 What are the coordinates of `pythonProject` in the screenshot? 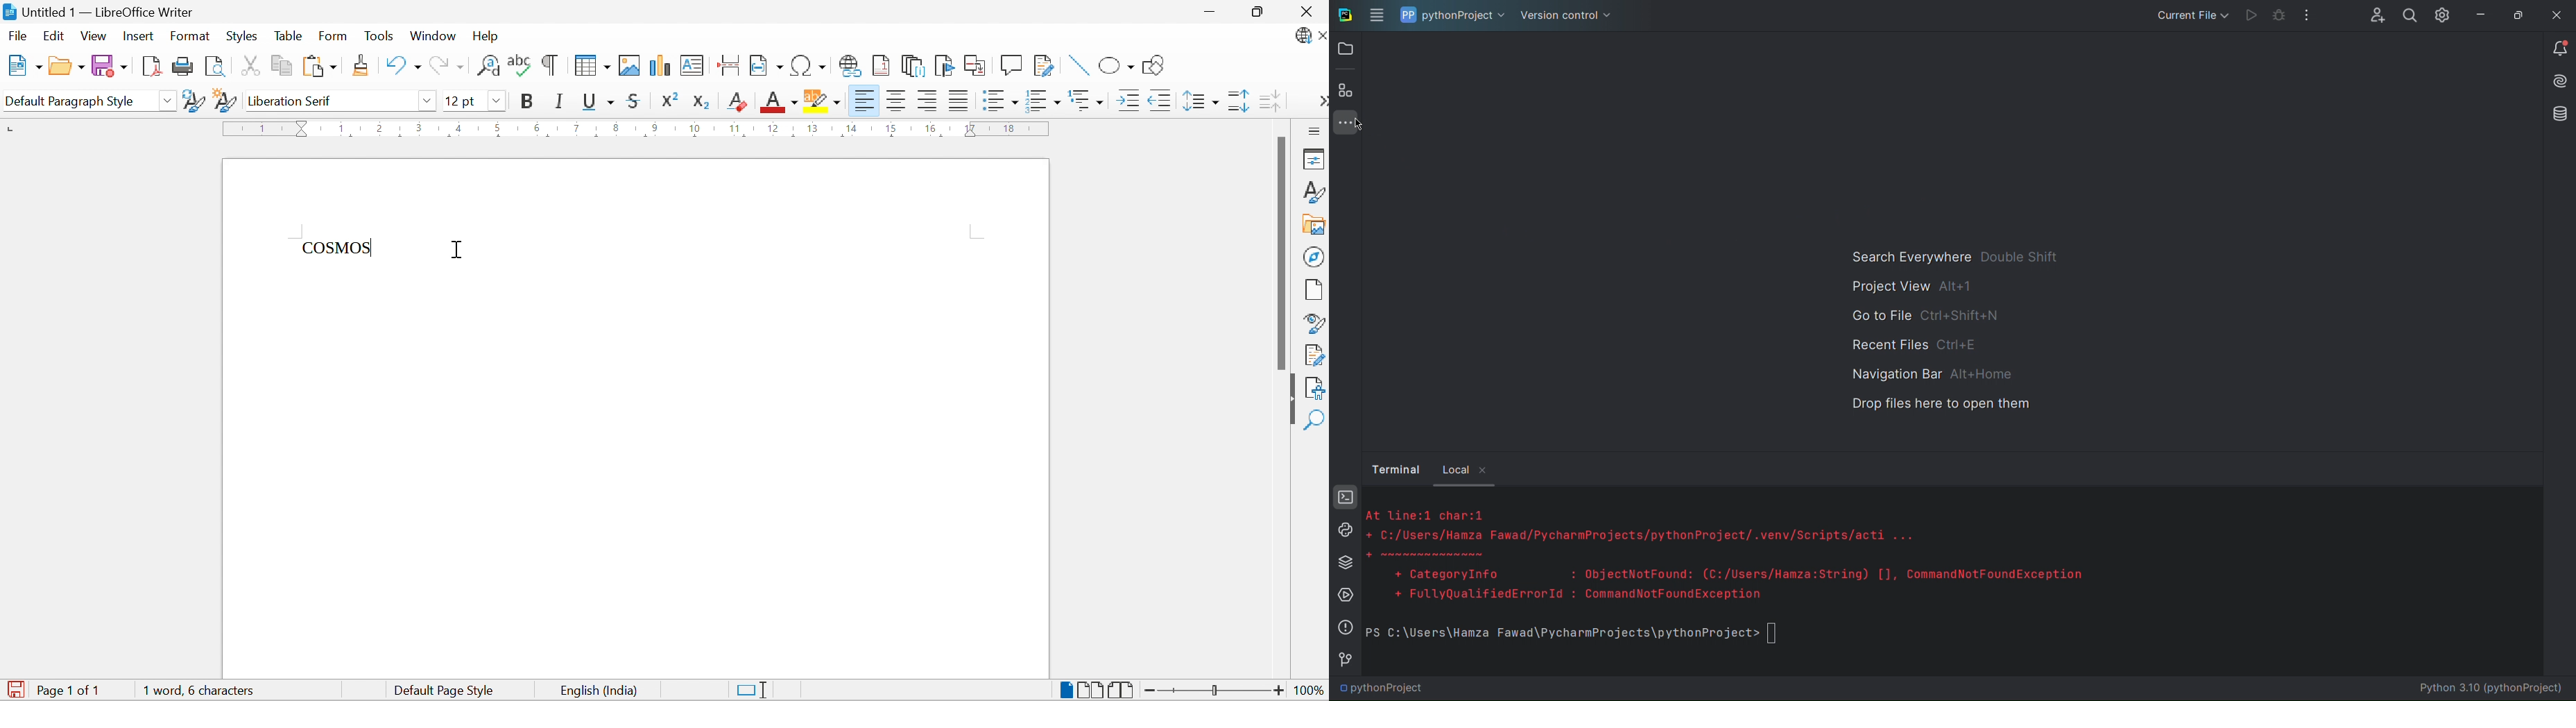 It's located at (1454, 16).